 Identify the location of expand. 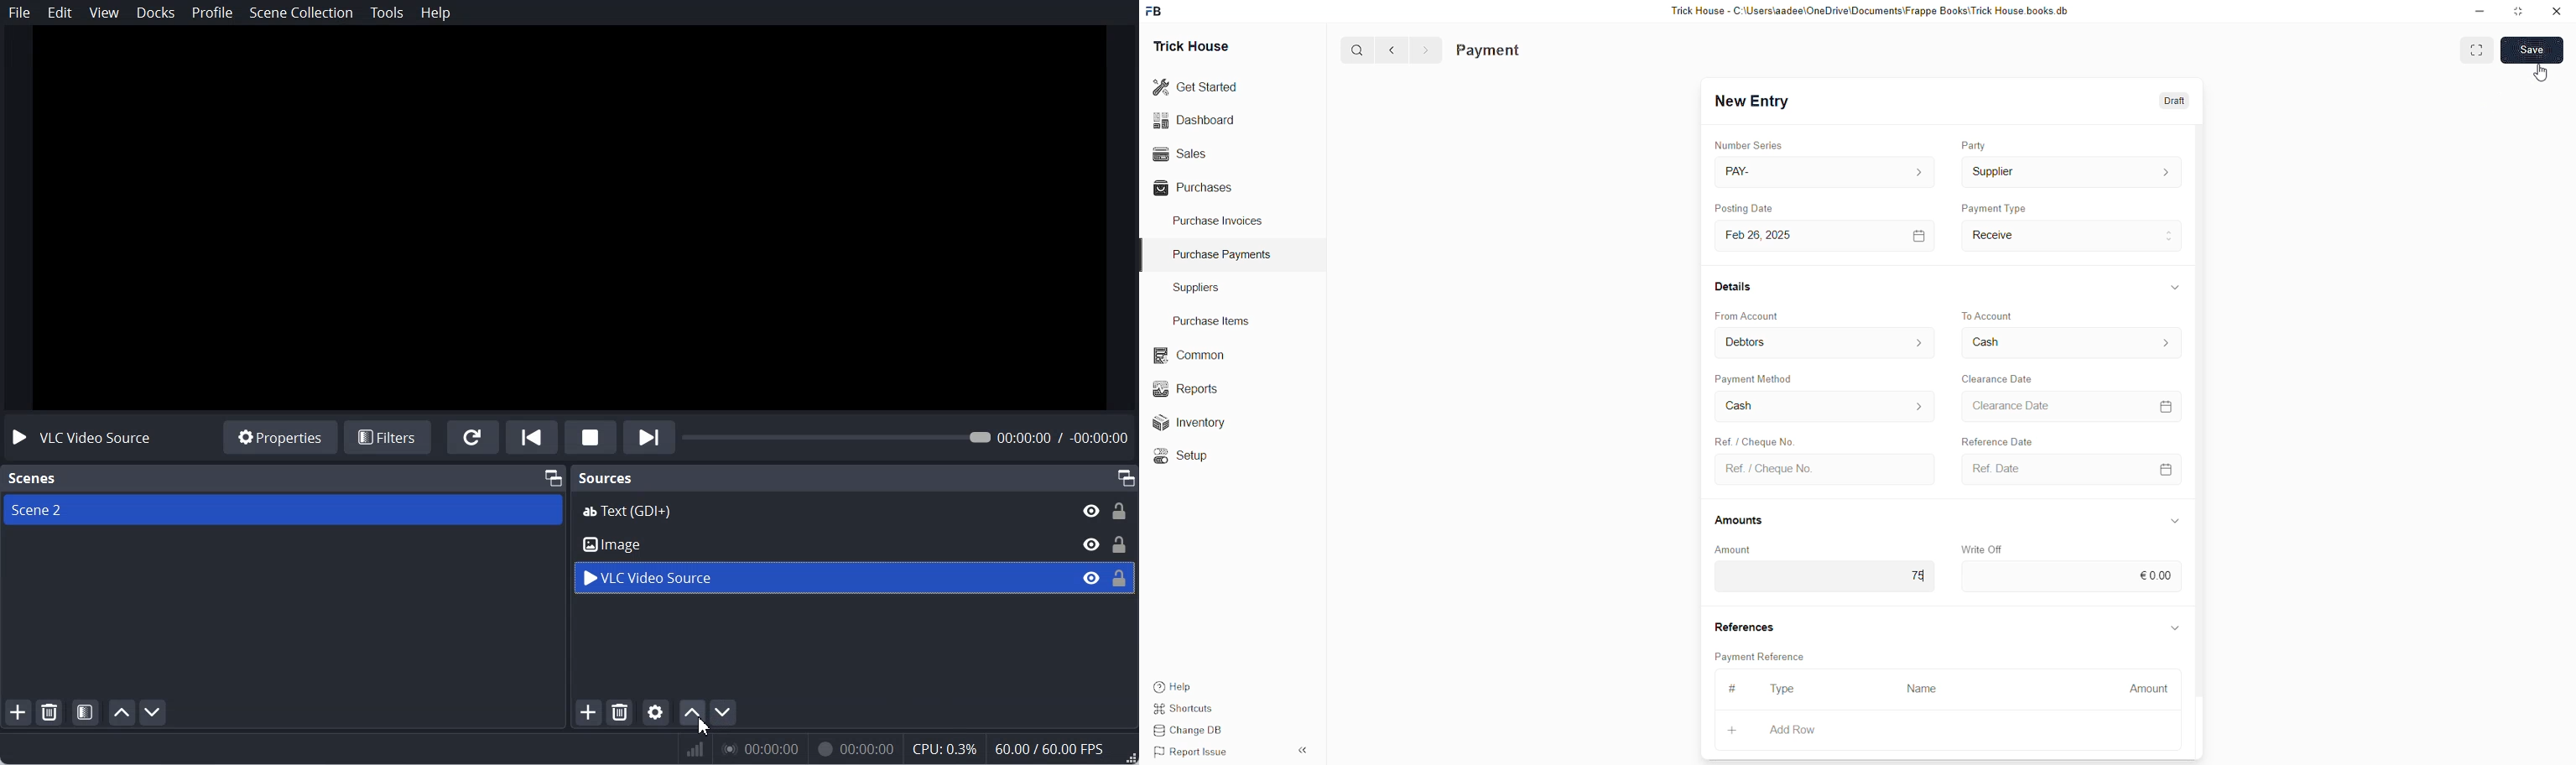
(2174, 625).